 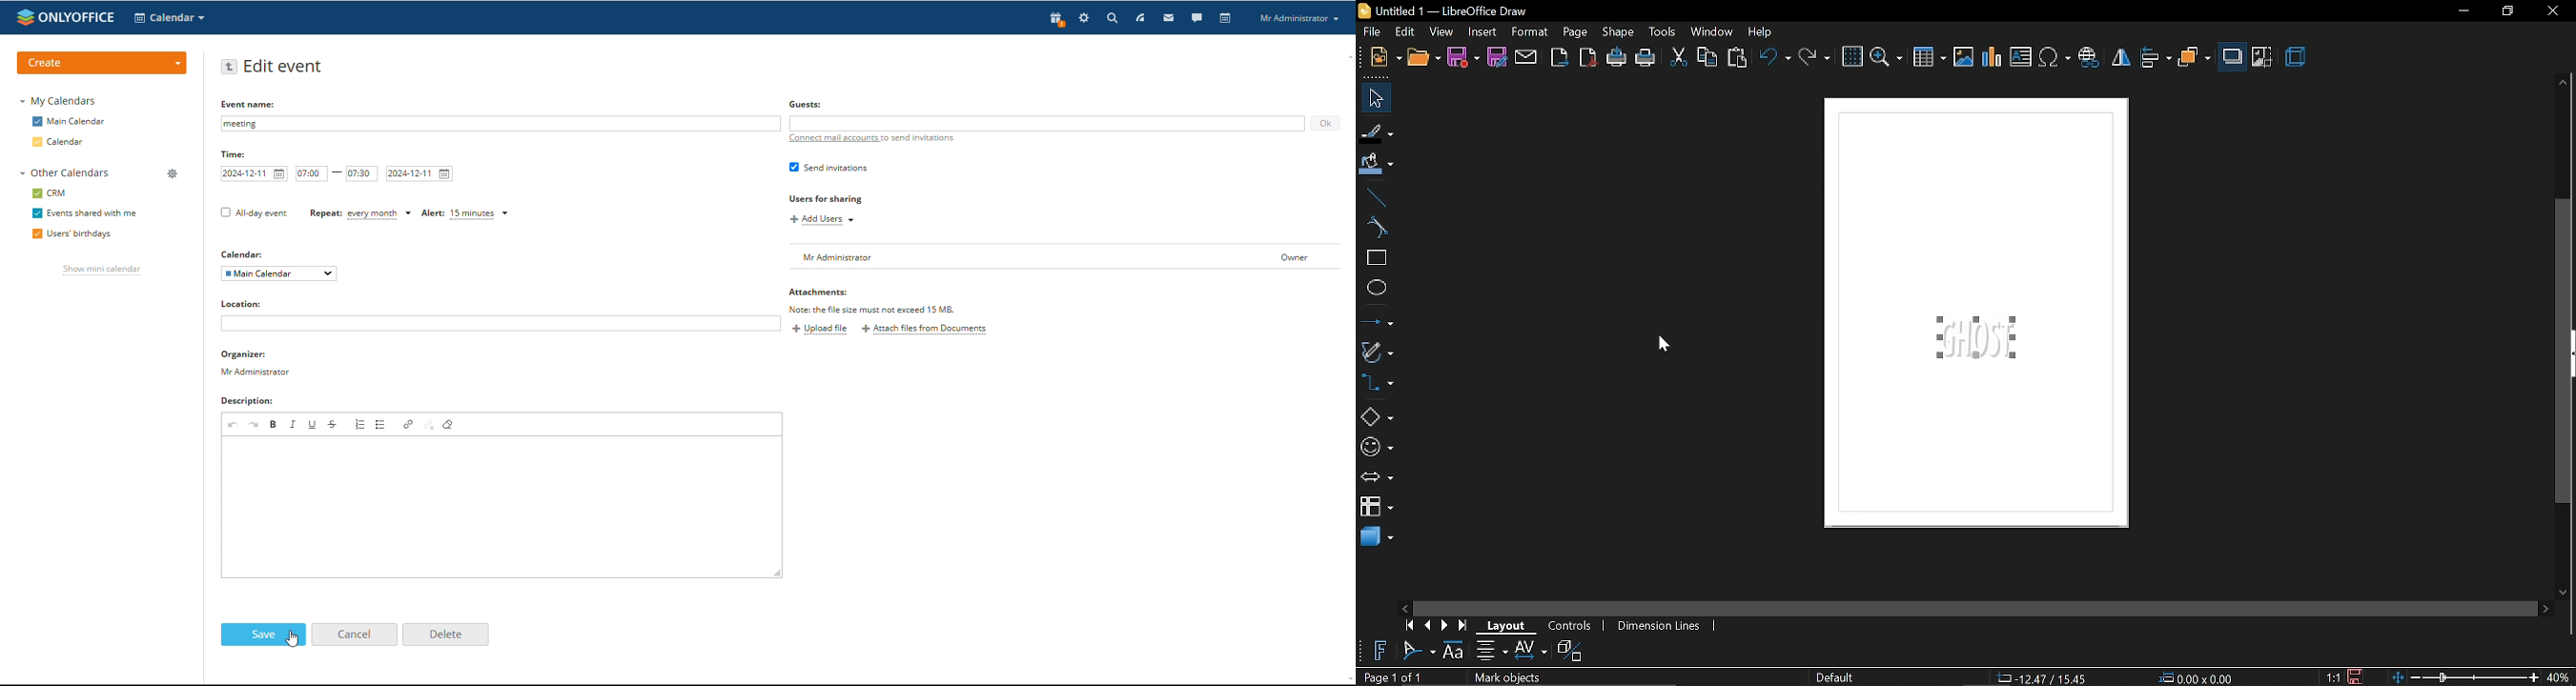 I want to click on move left, so click(x=1404, y=607).